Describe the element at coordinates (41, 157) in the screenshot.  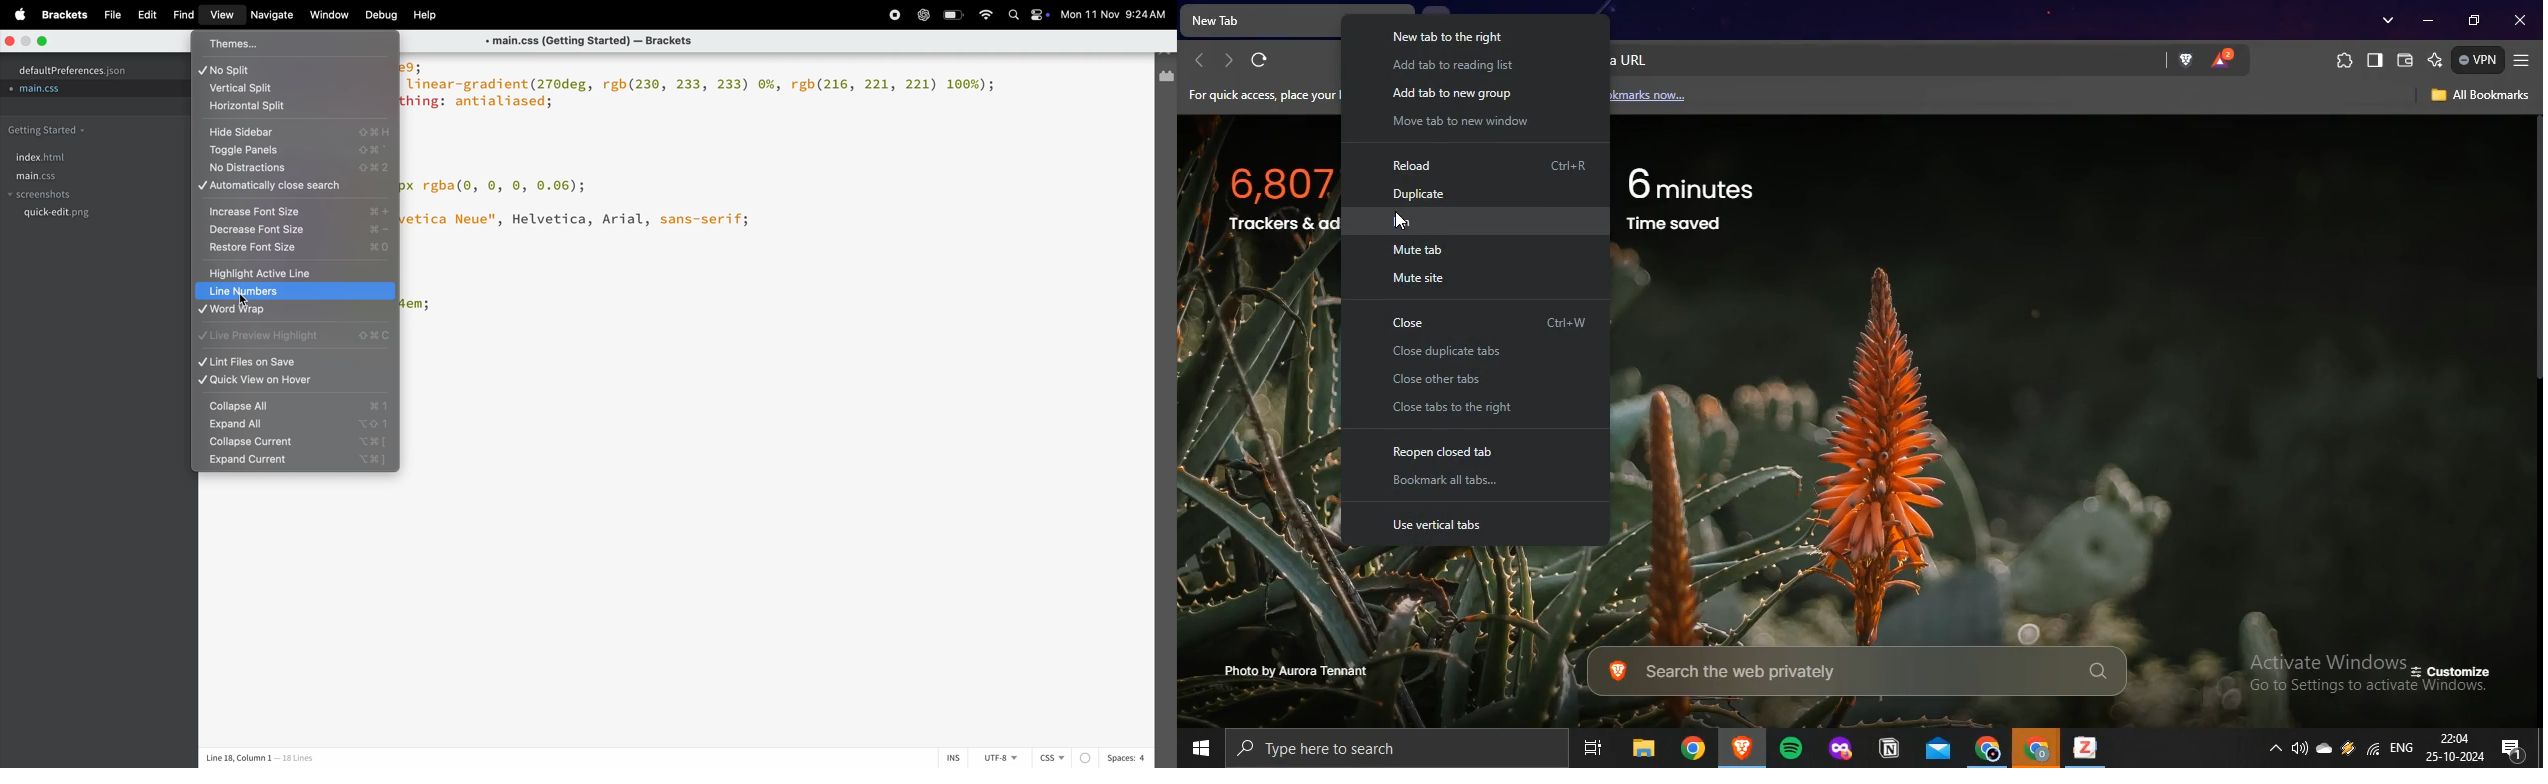
I see `index.html` at that location.